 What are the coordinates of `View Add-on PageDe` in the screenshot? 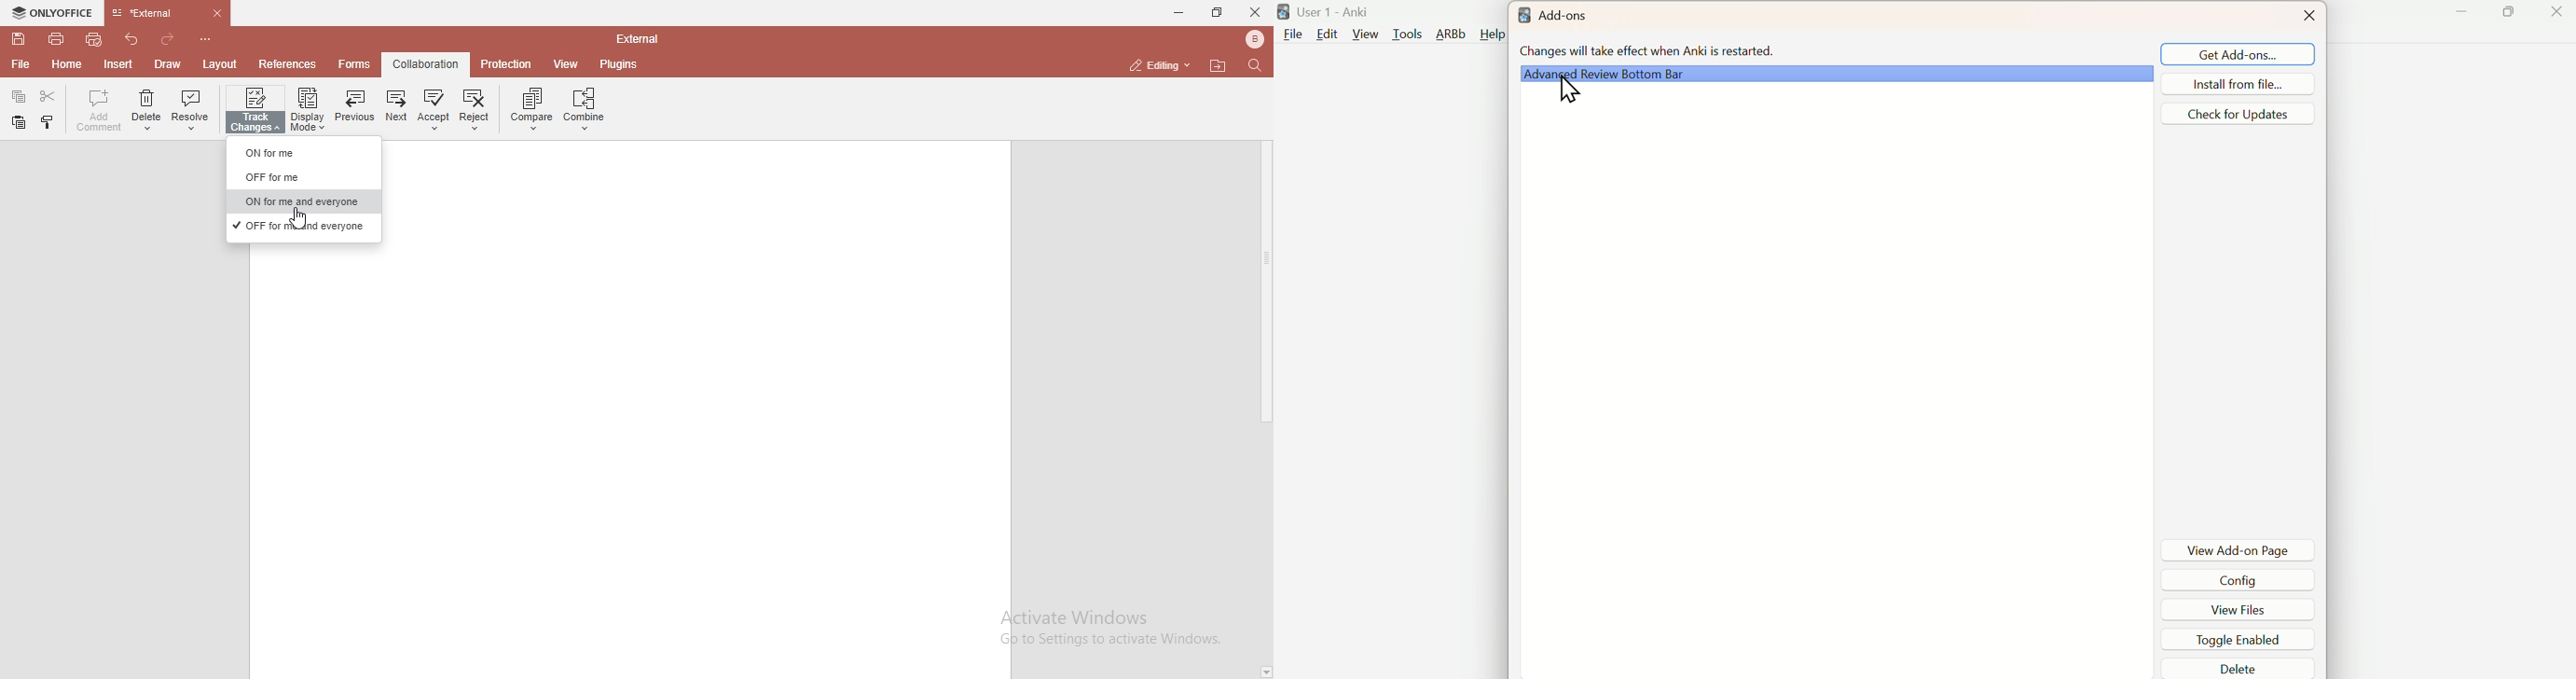 It's located at (2239, 549).